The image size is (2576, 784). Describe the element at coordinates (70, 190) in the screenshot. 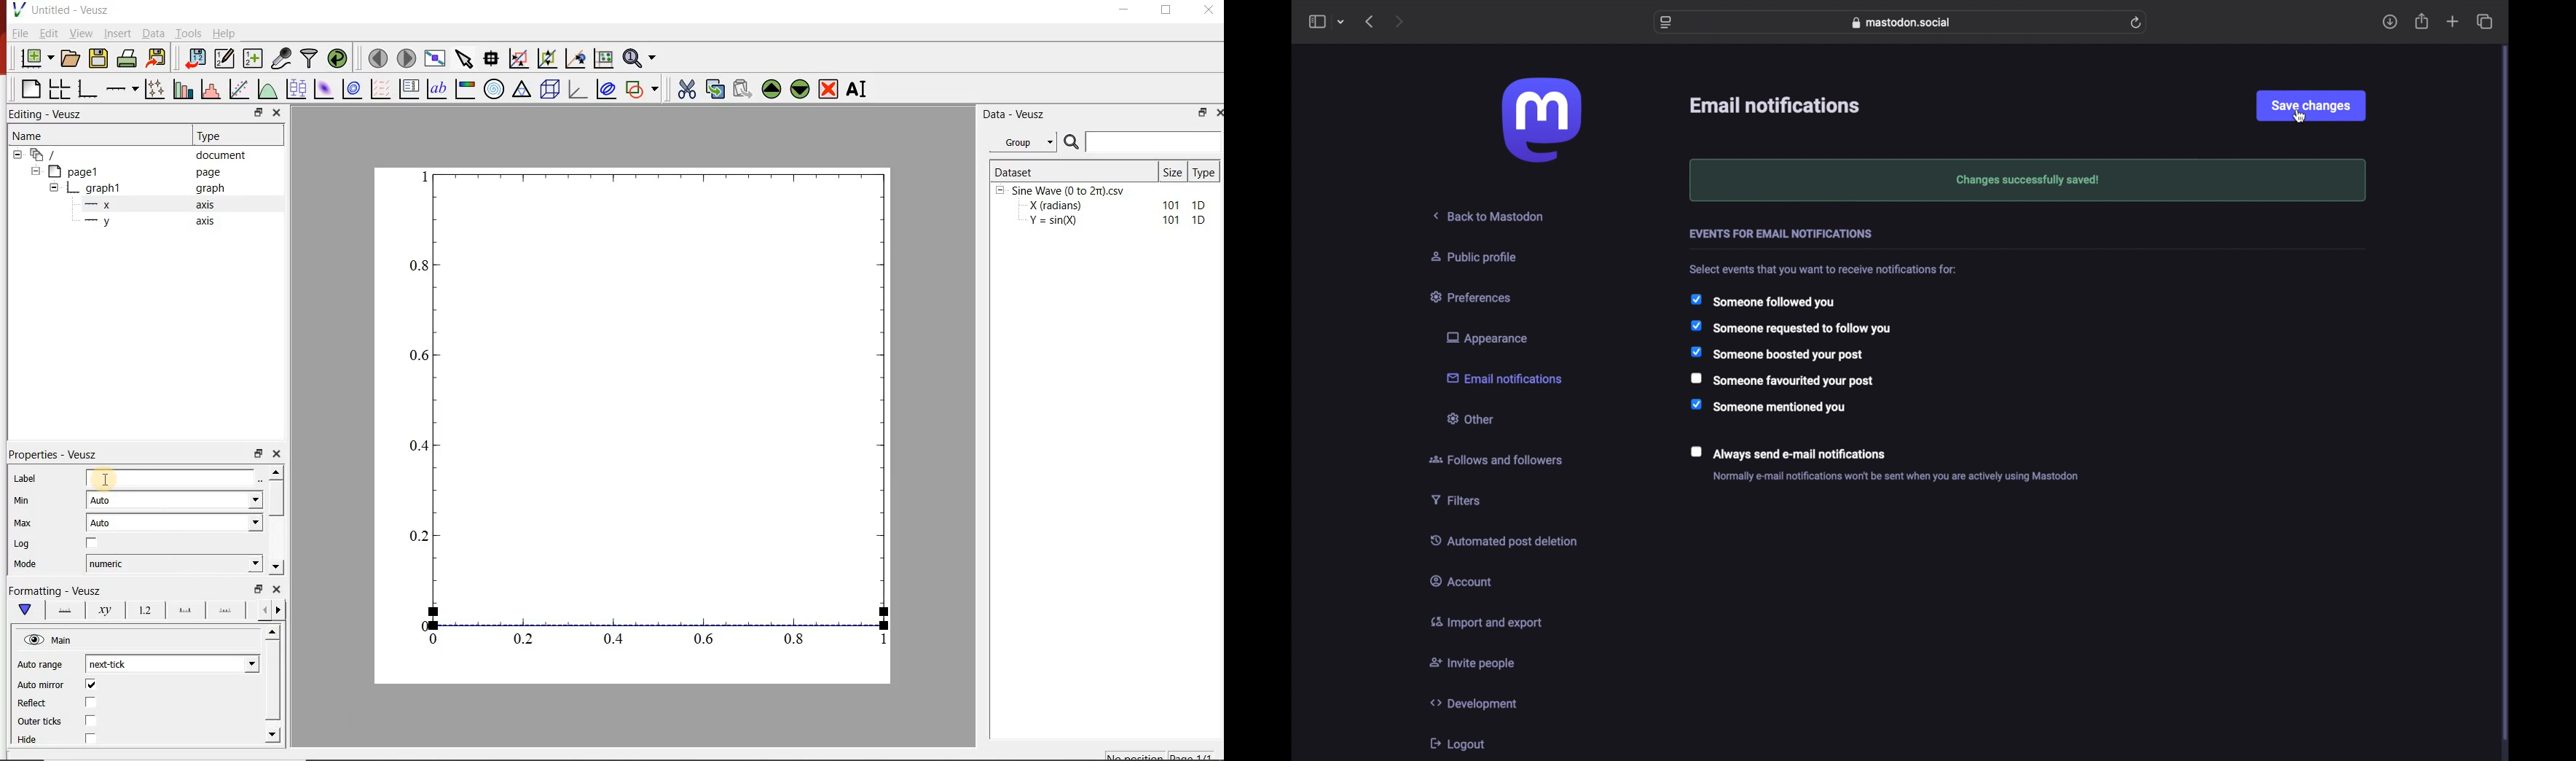

I see `Page 1 Graph 1` at that location.